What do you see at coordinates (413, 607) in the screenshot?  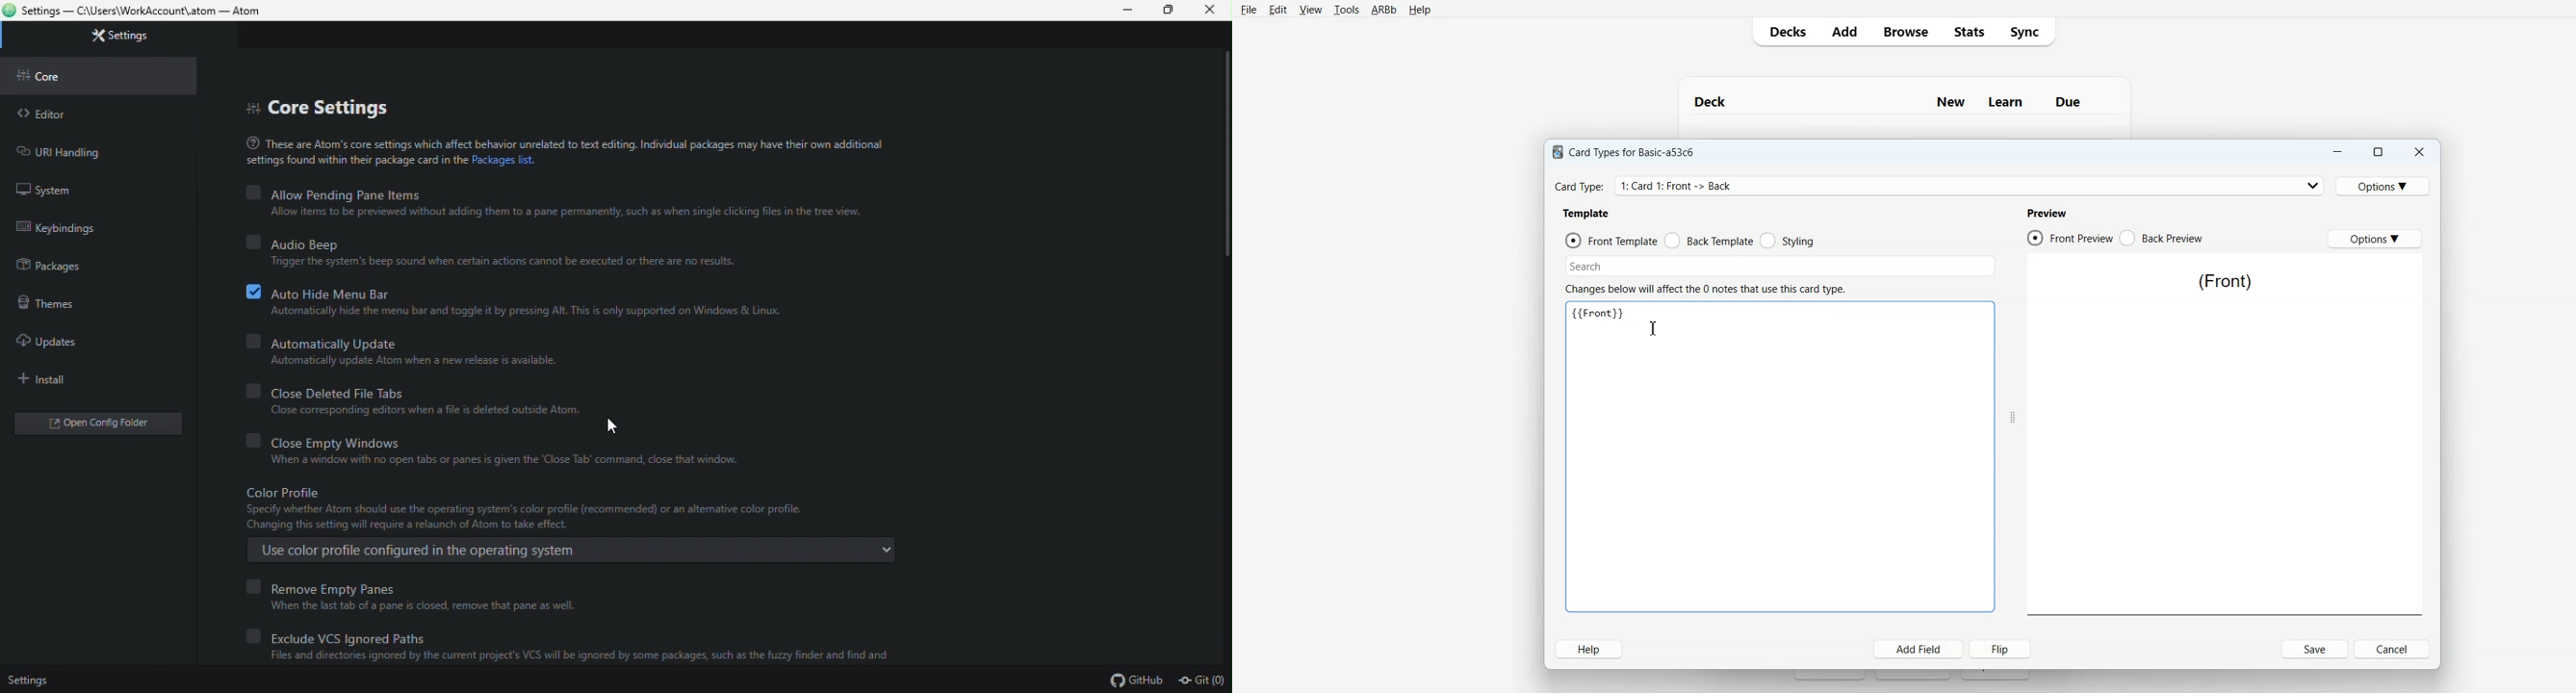 I see `When the last tab of a pane i closed, remove that pane as well` at bounding box center [413, 607].